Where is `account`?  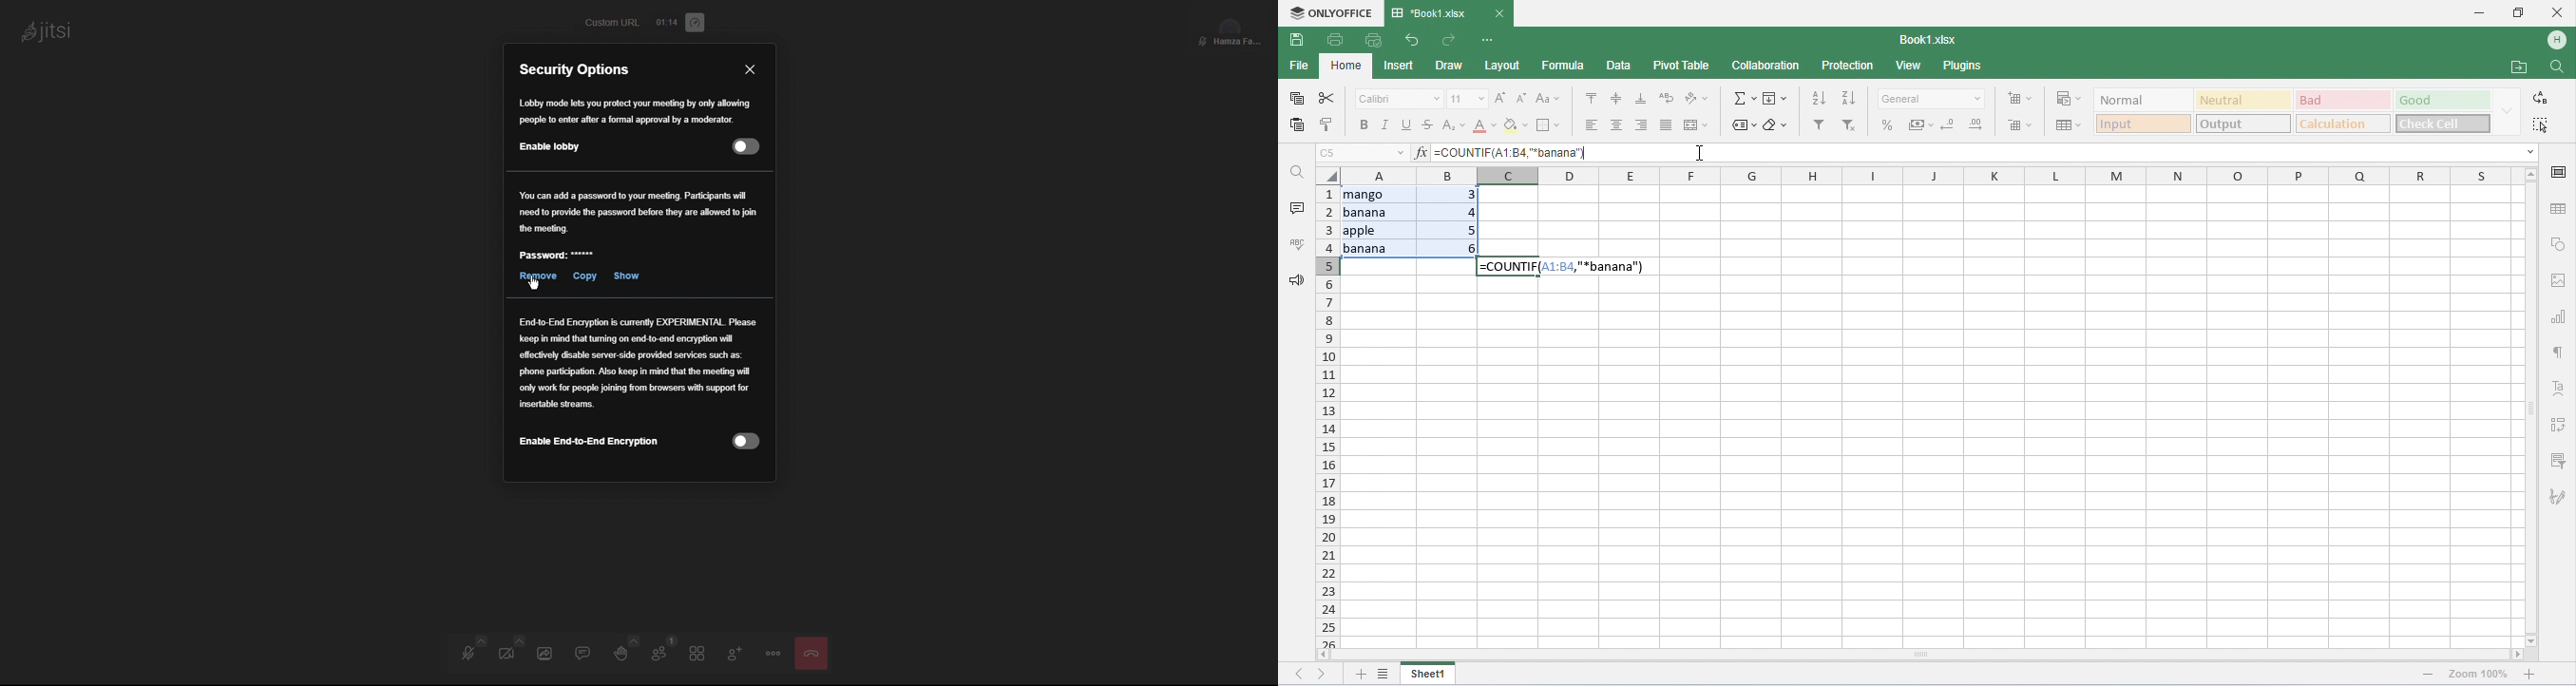
account is located at coordinates (2557, 41).